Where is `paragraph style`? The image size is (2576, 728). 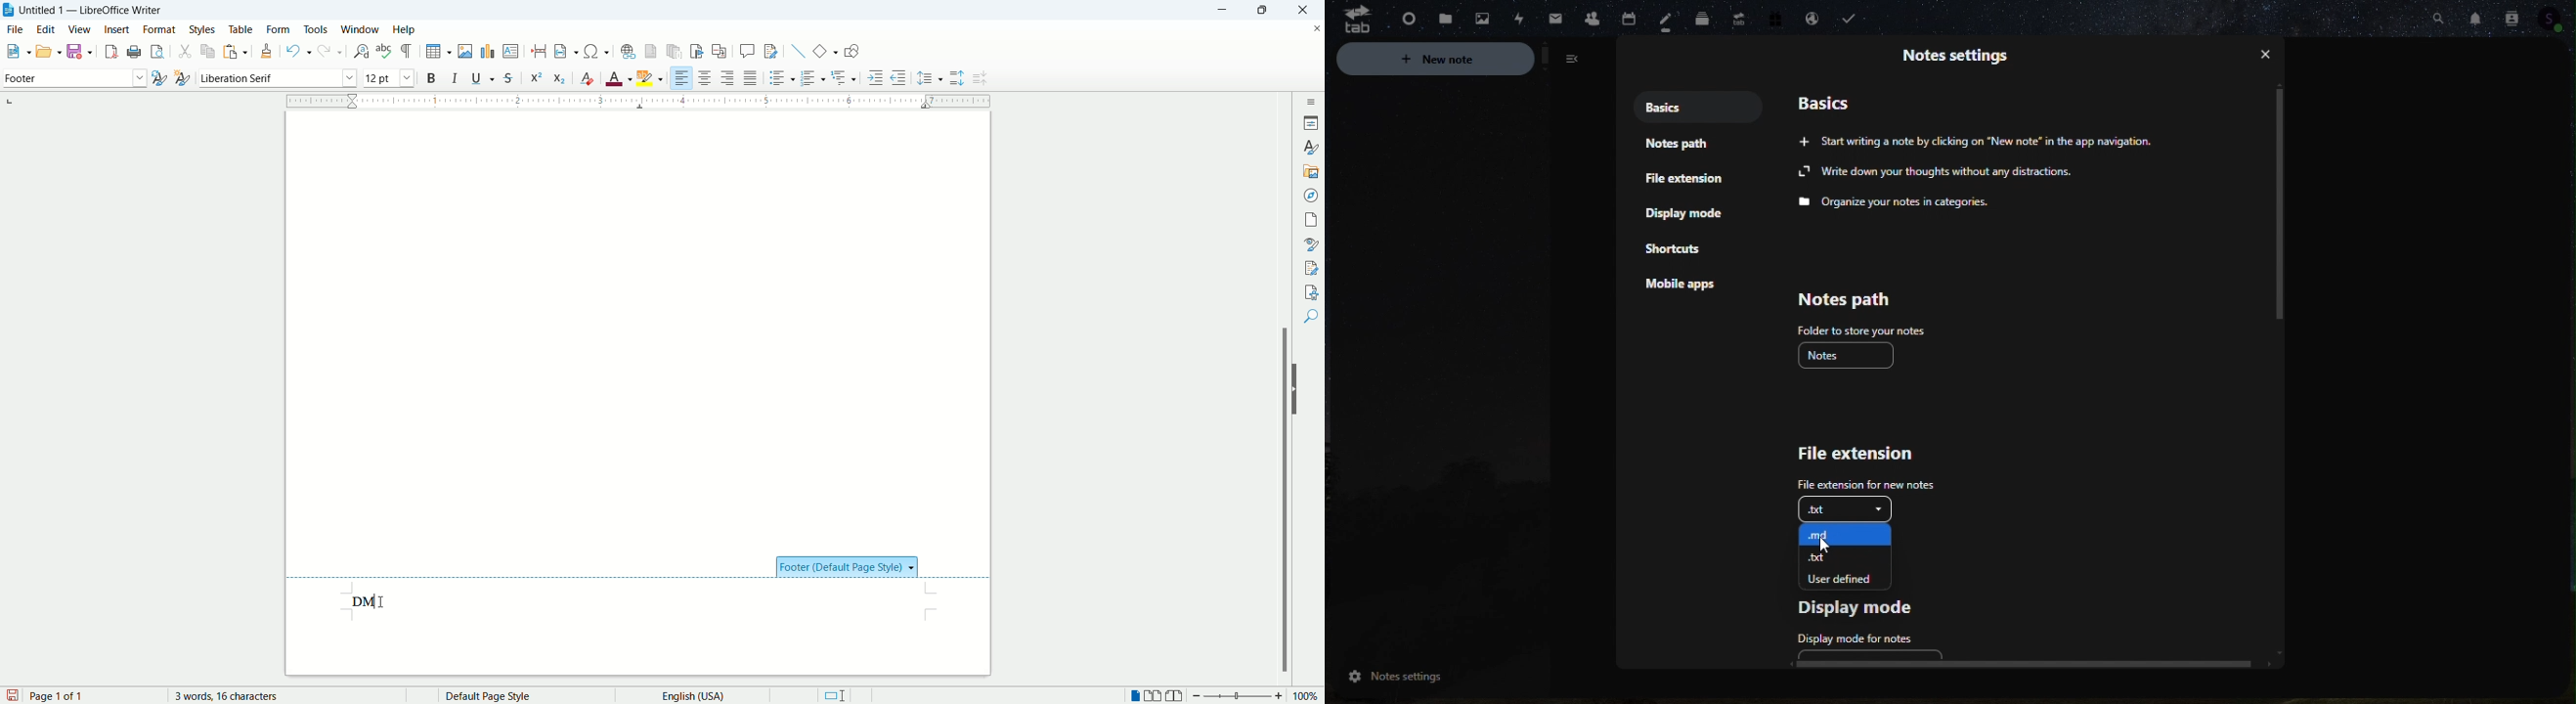
paragraph style is located at coordinates (72, 78).